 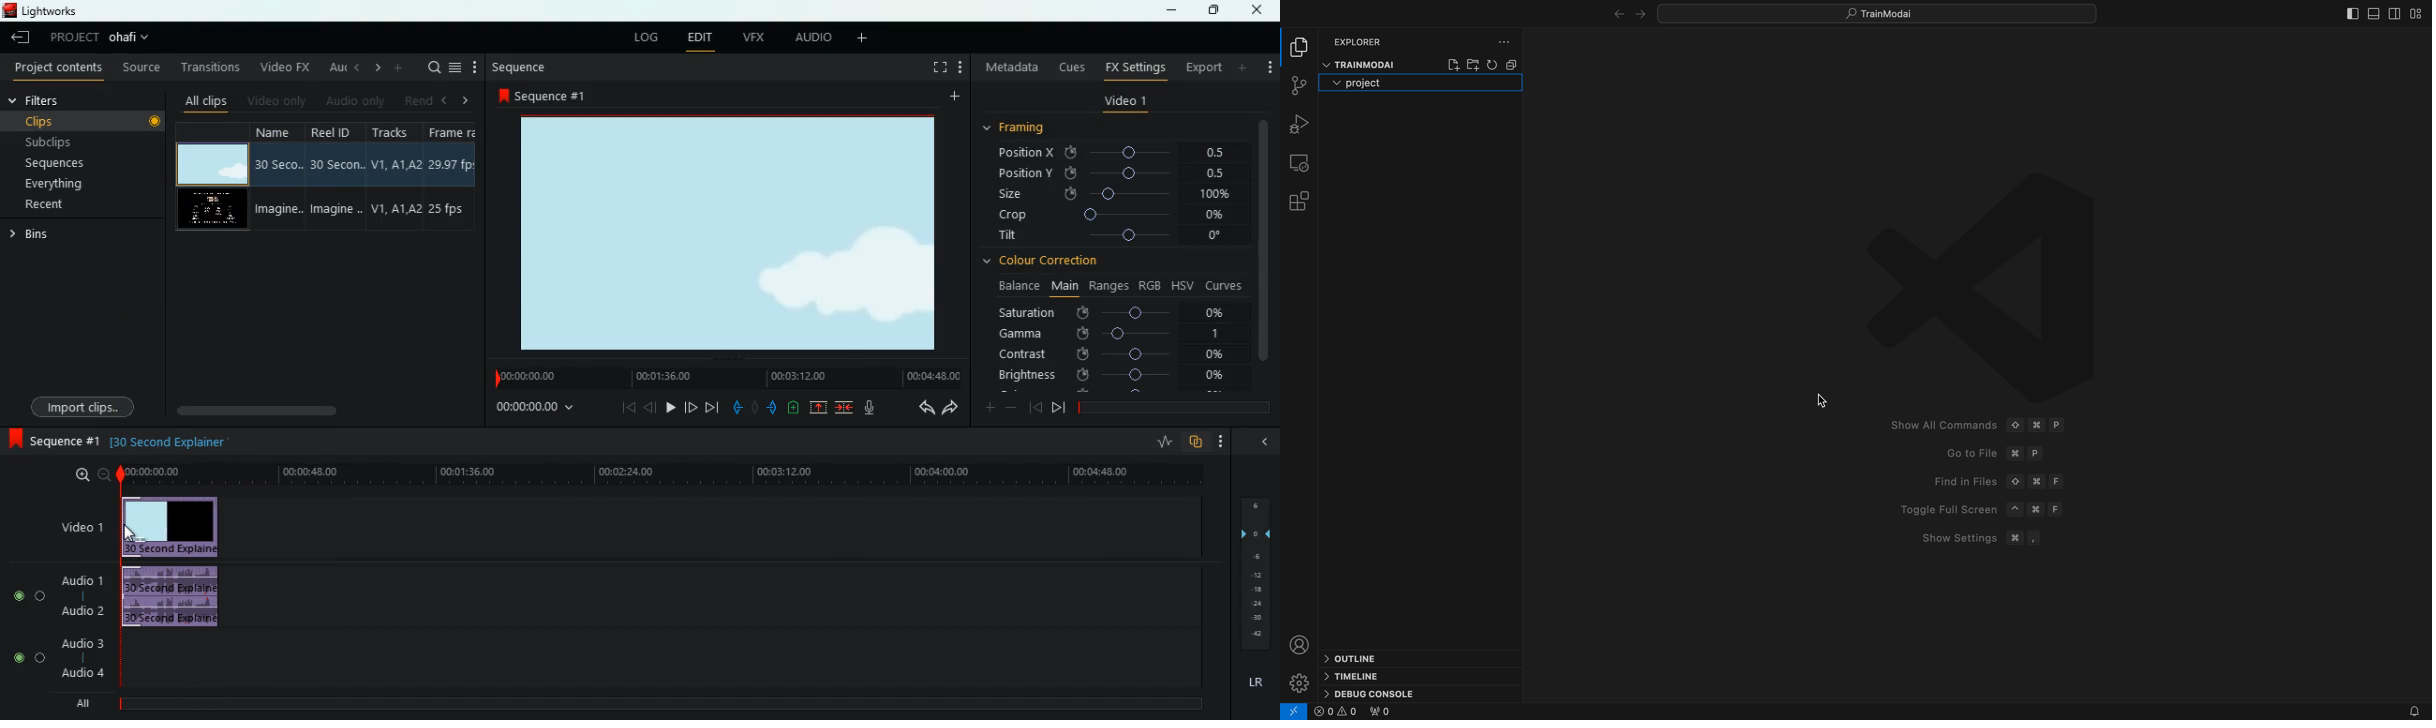 I want to click on layouts, so click(x=2418, y=12).